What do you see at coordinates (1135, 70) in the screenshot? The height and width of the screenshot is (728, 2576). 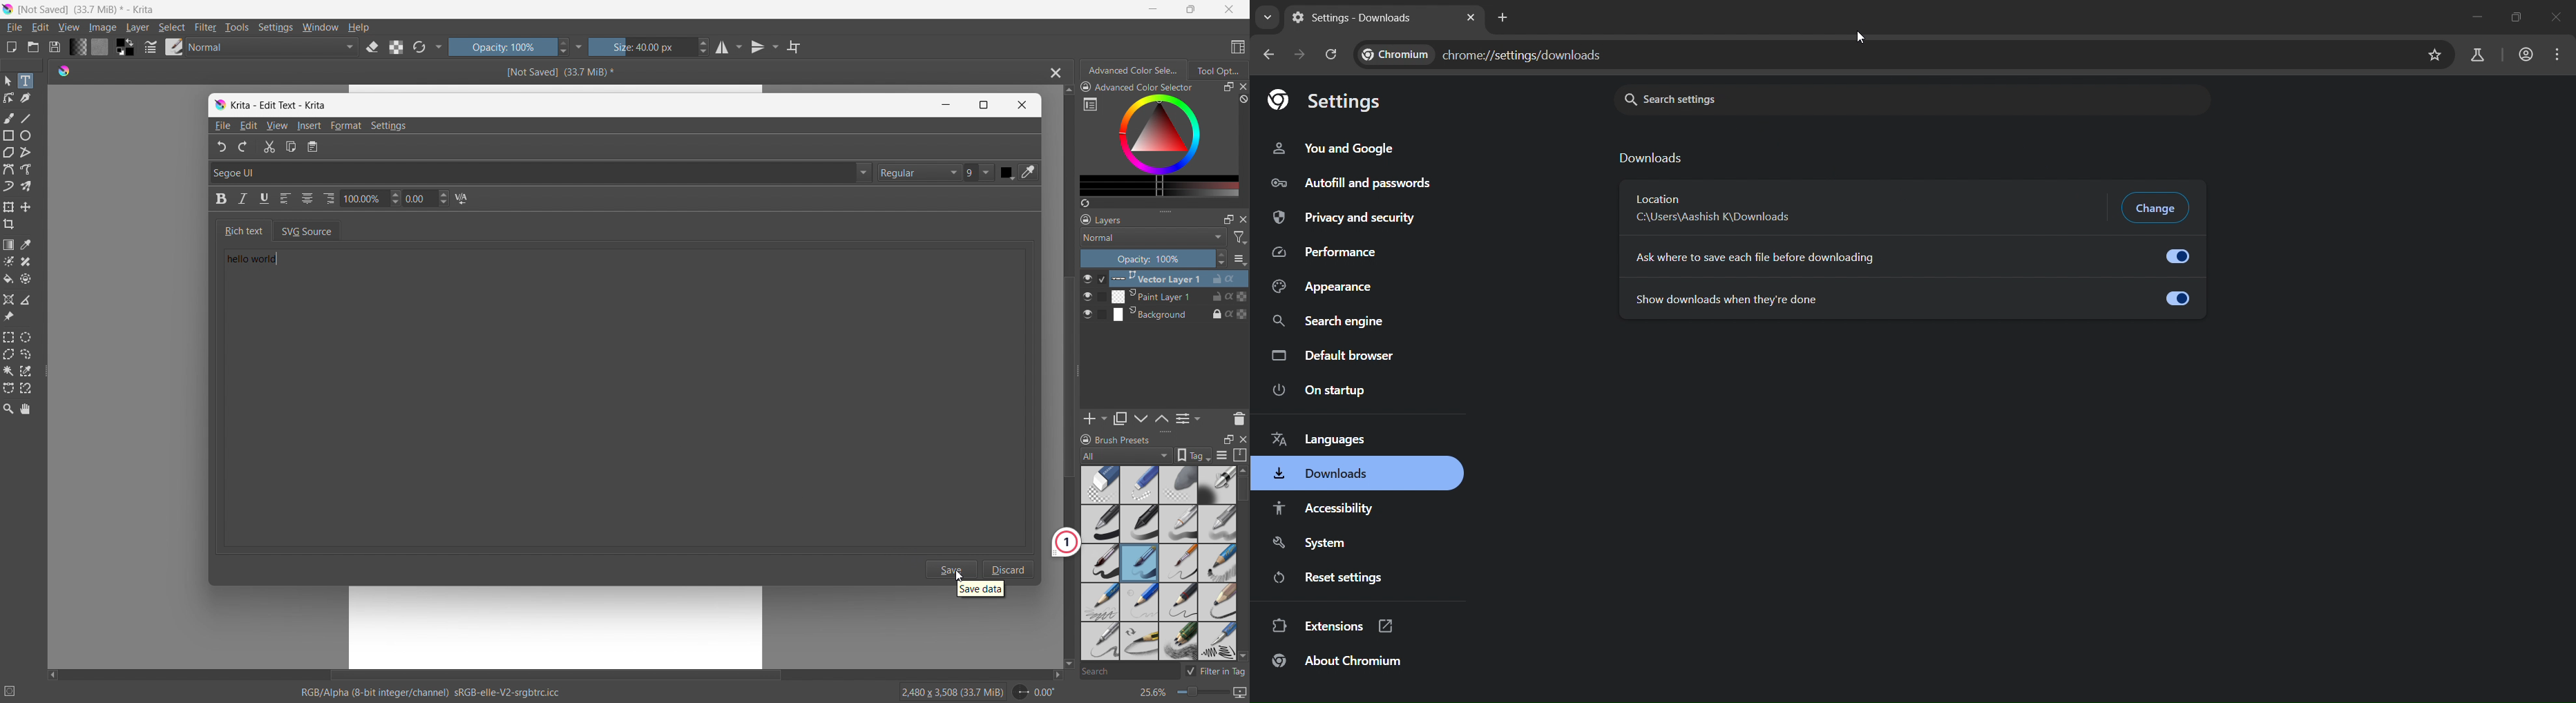 I see `advanced color selection` at bounding box center [1135, 70].